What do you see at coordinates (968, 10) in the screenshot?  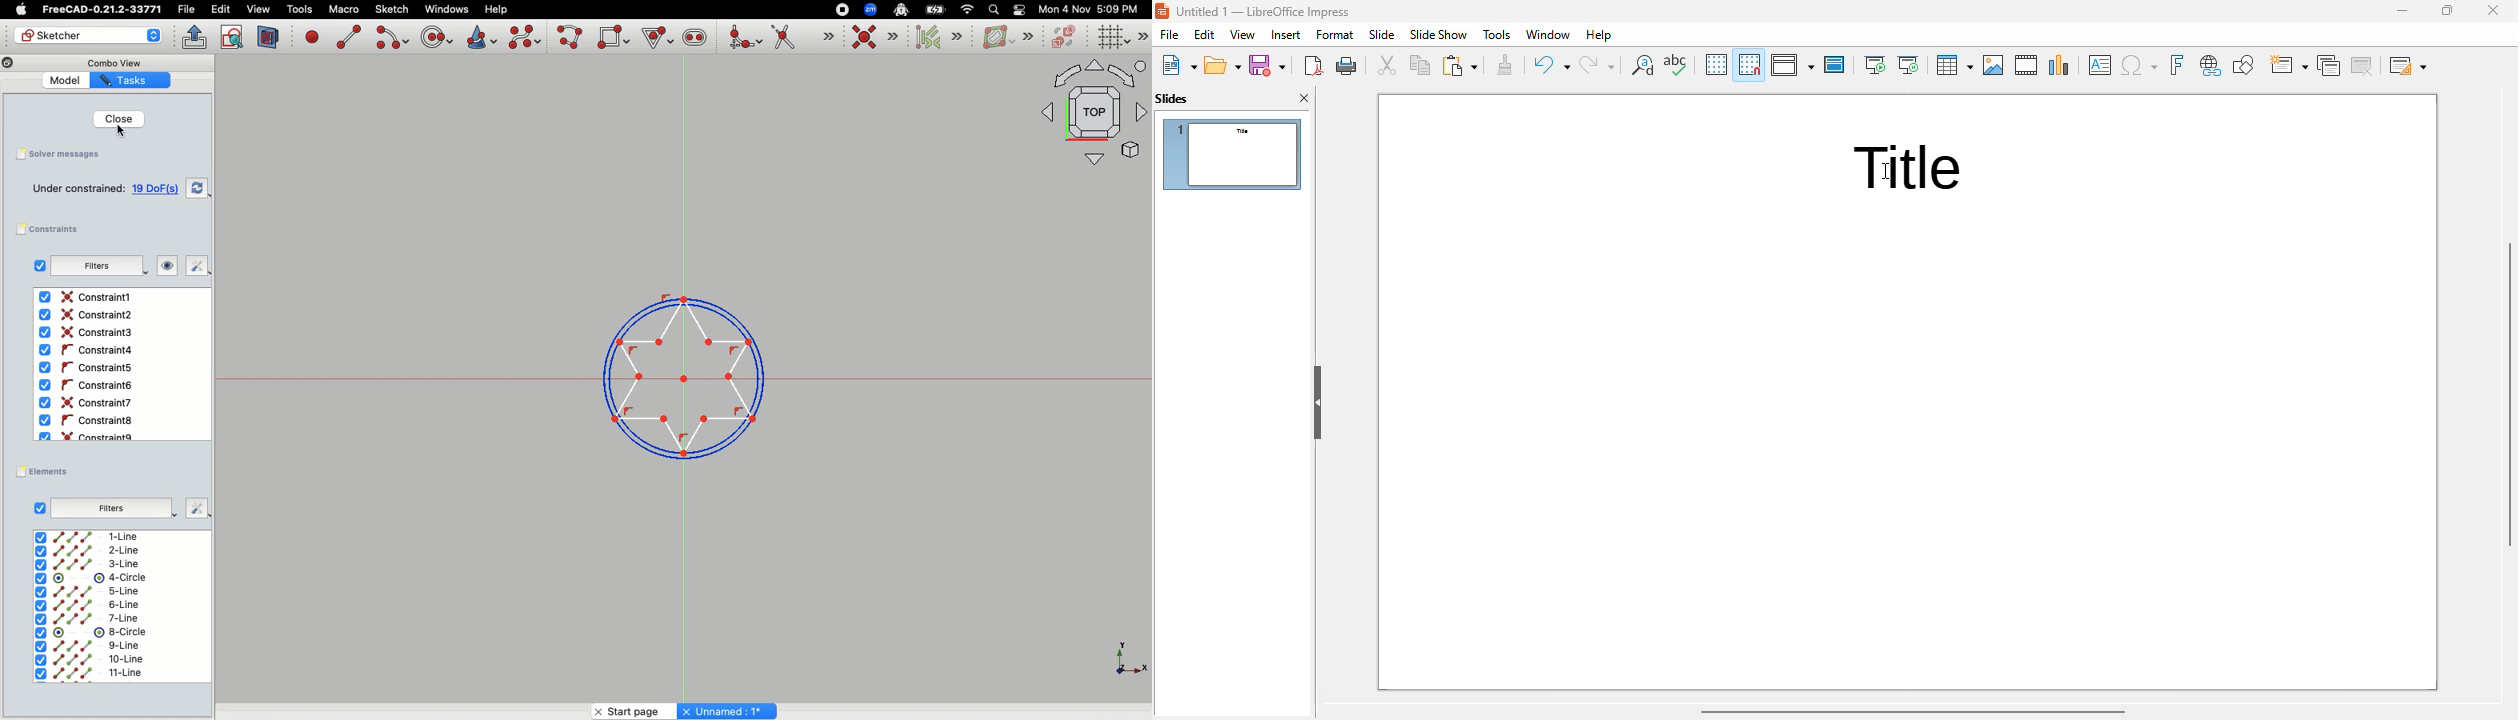 I see `Network` at bounding box center [968, 10].